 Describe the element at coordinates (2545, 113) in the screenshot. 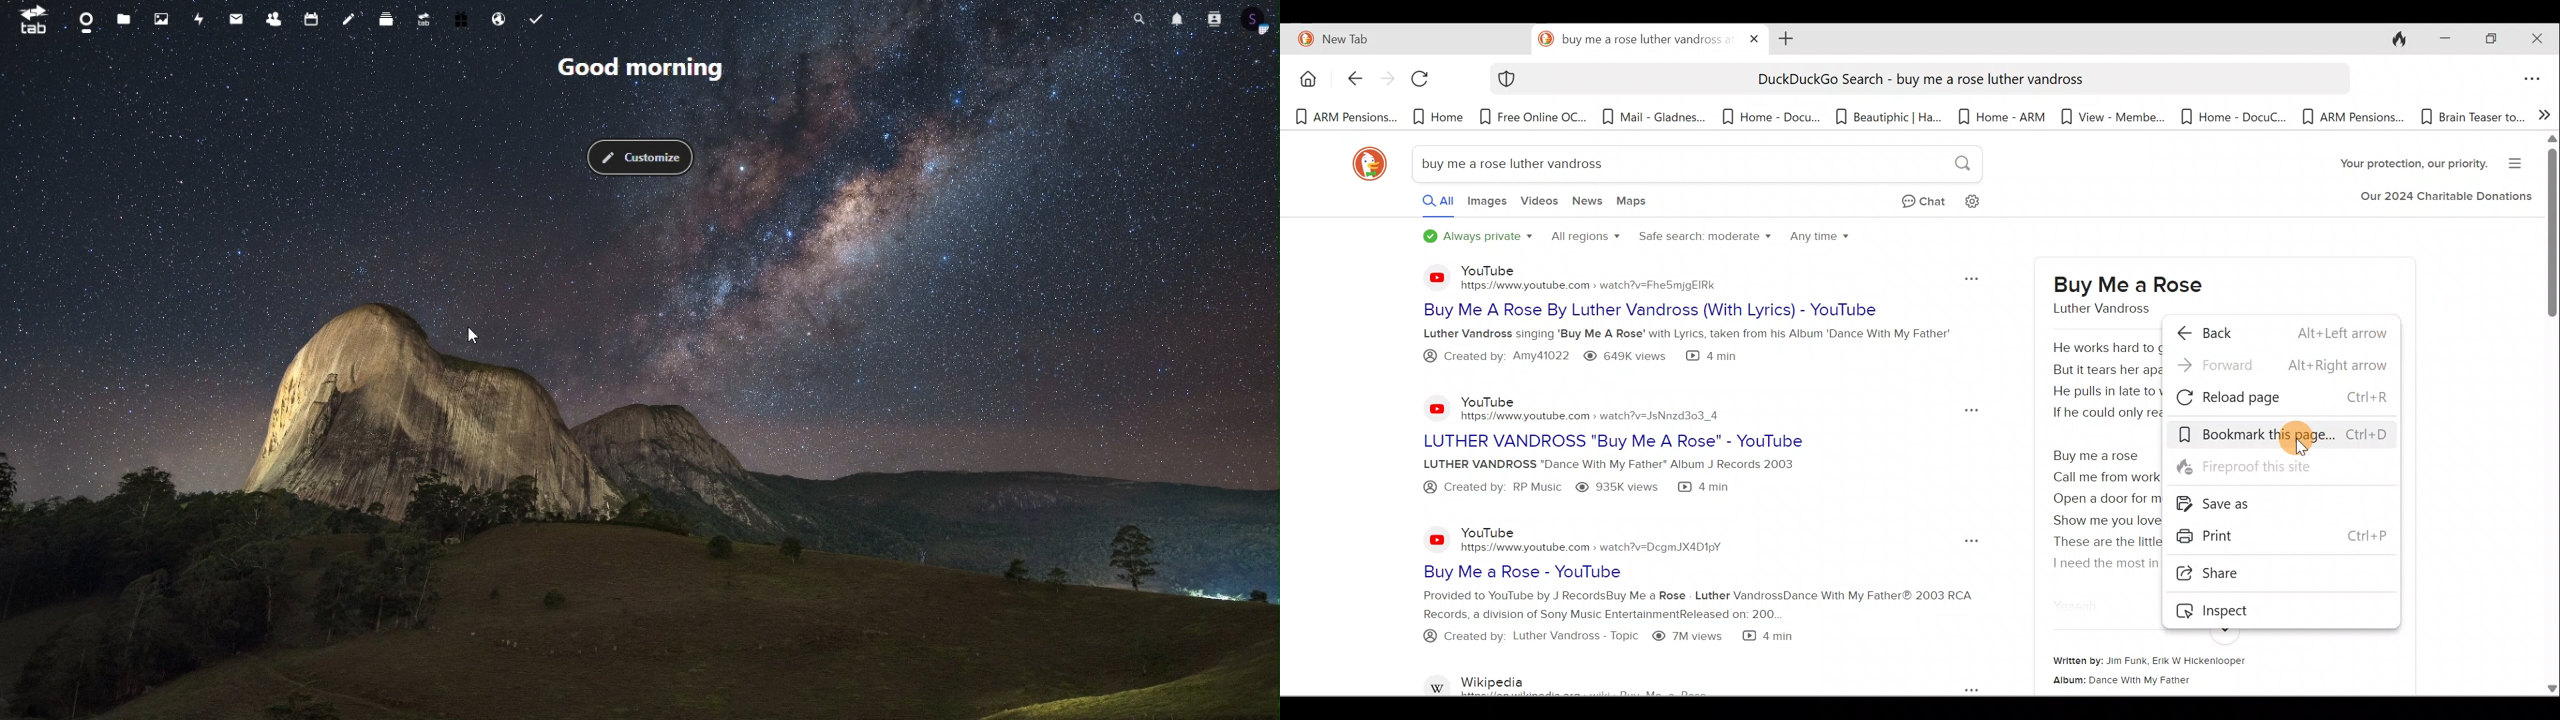

I see `Show more bookmarks` at that location.